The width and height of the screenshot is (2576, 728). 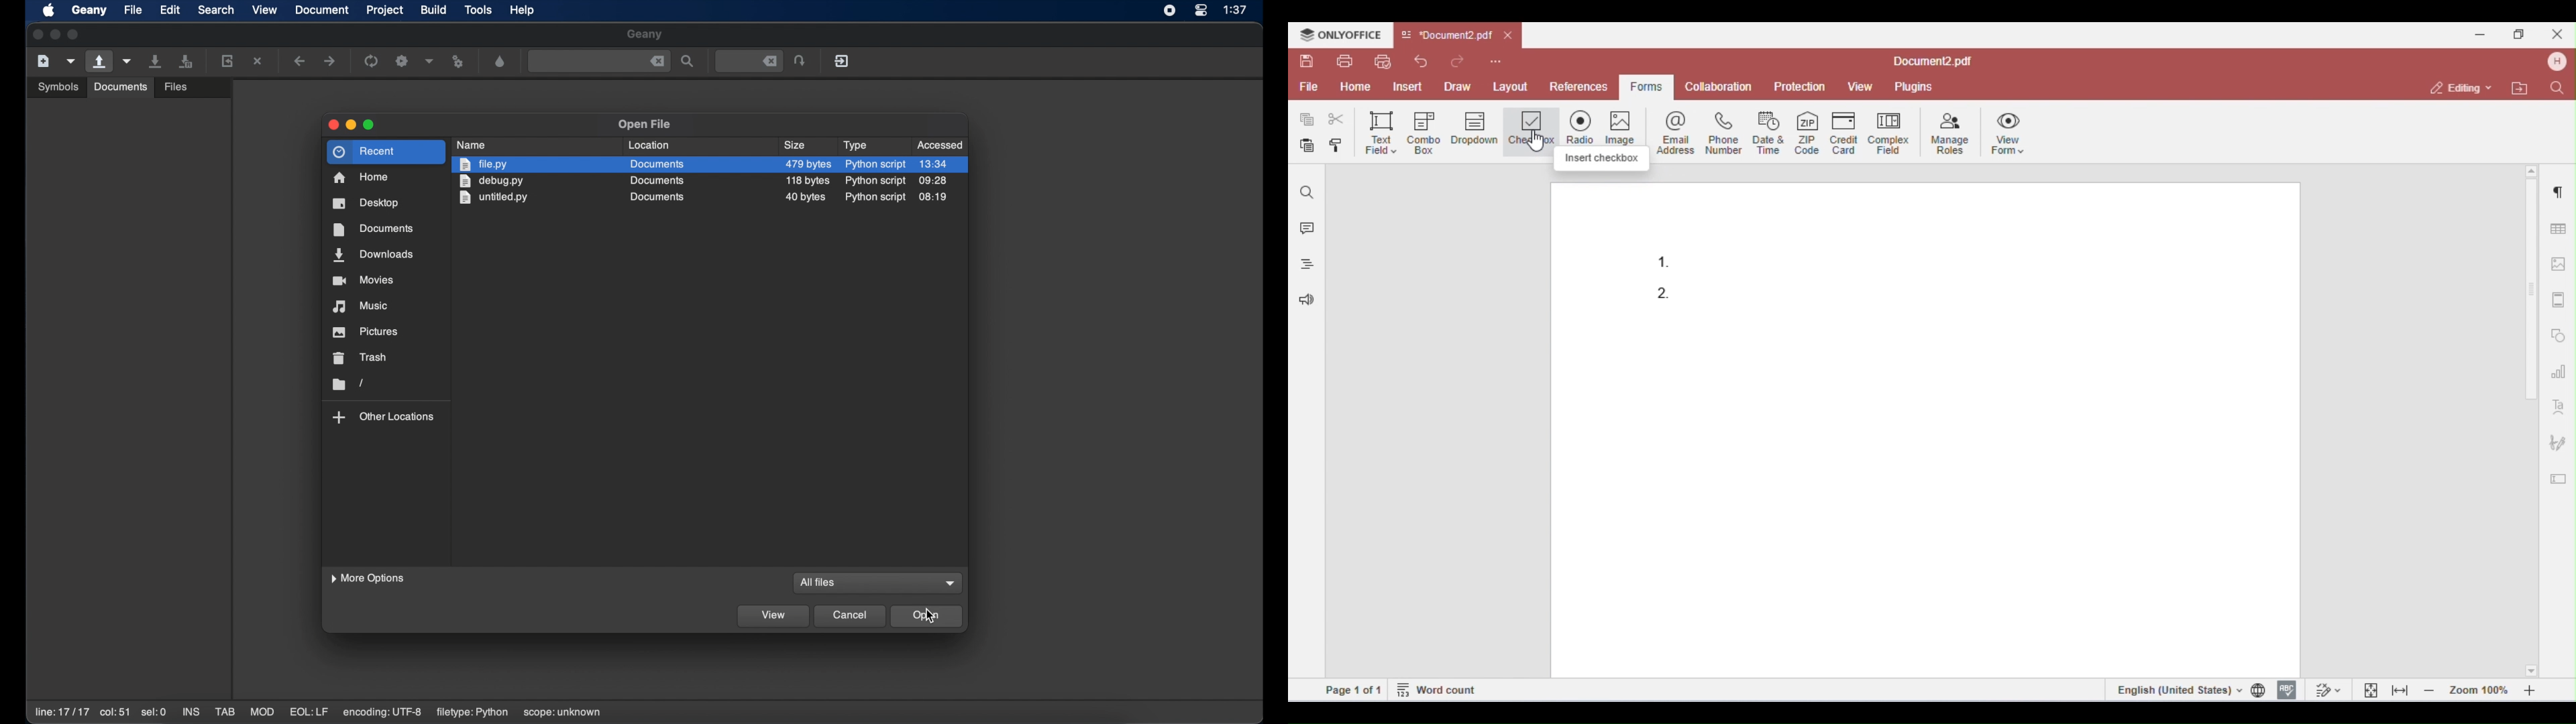 What do you see at coordinates (115, 713) in the screenshot?
I see `col:51` at bounding box center [115, 713].